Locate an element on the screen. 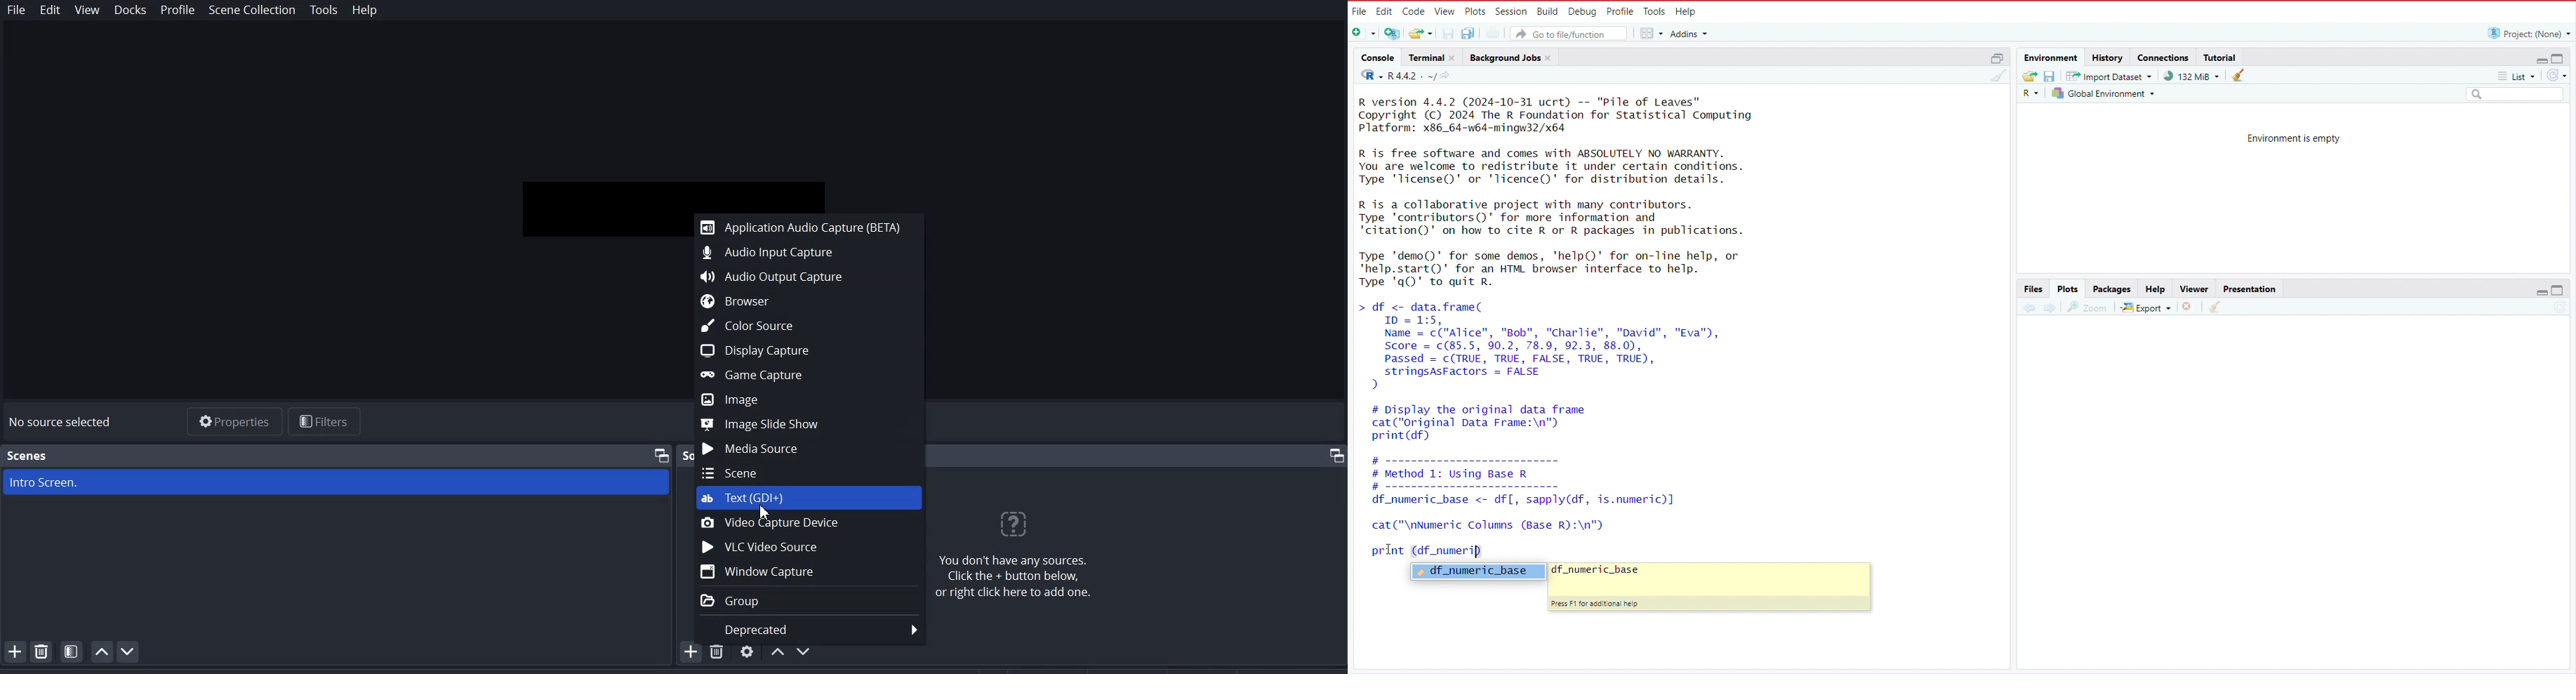  Packages is located at coordinates (2111, 288).